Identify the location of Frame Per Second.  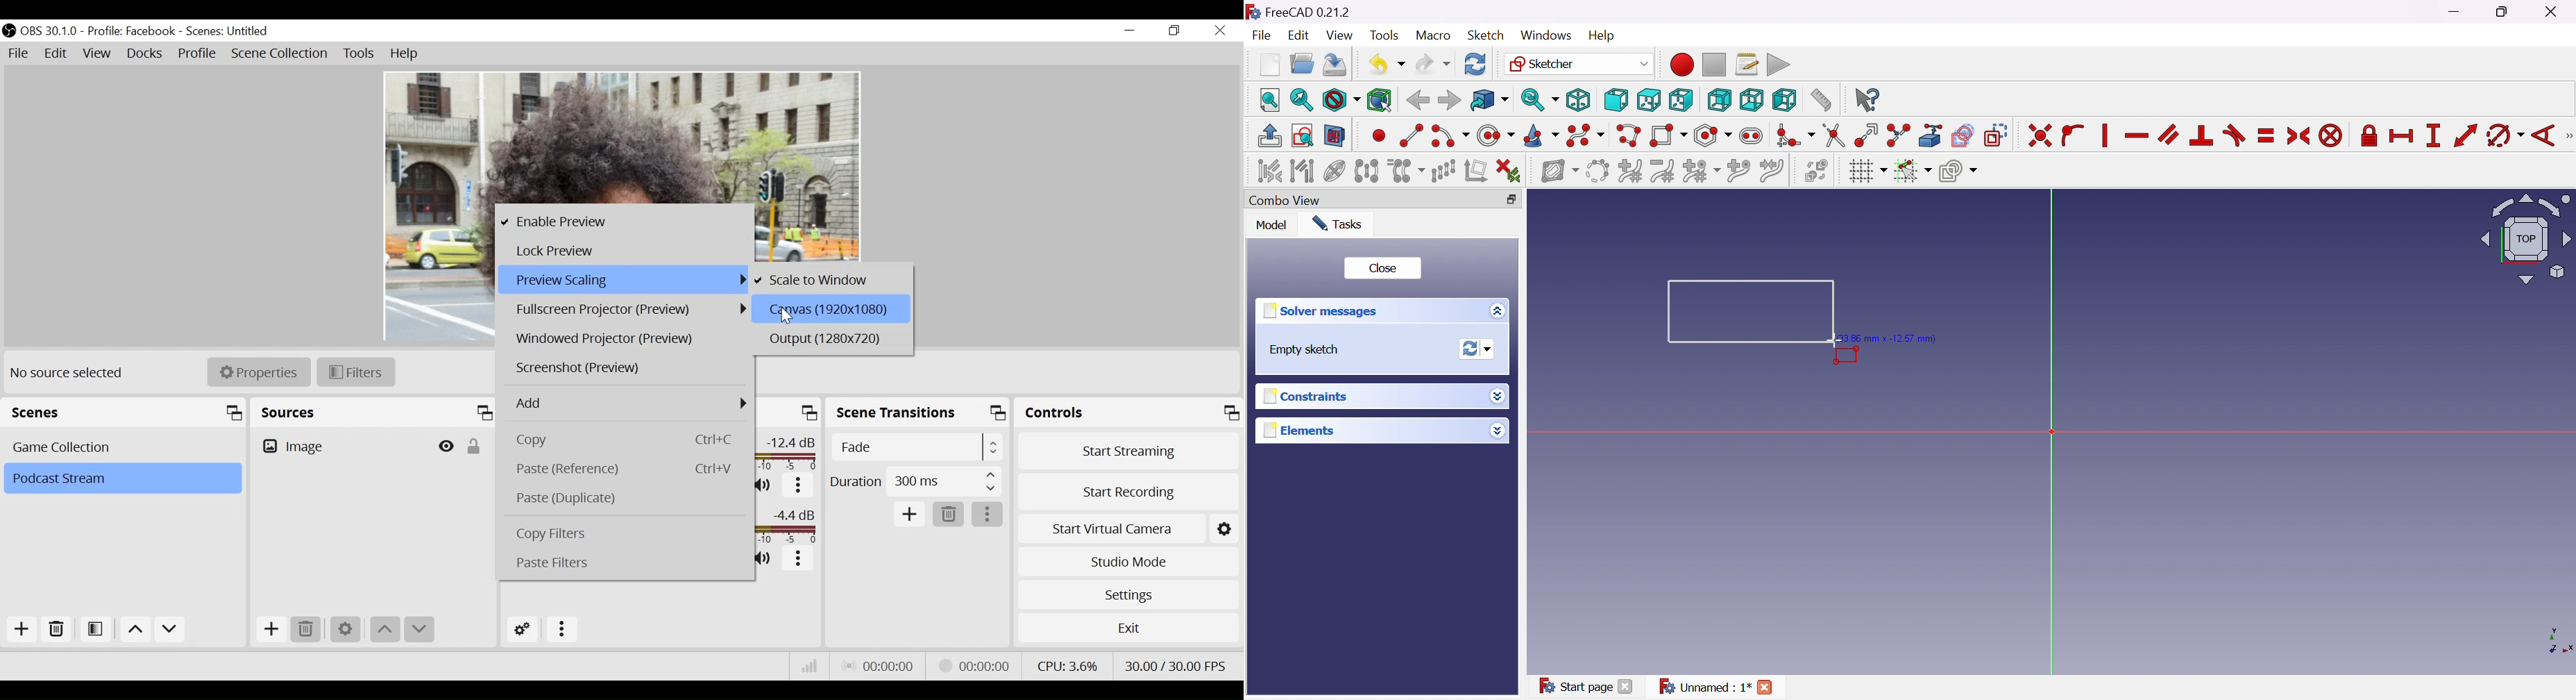
(1176, 666).